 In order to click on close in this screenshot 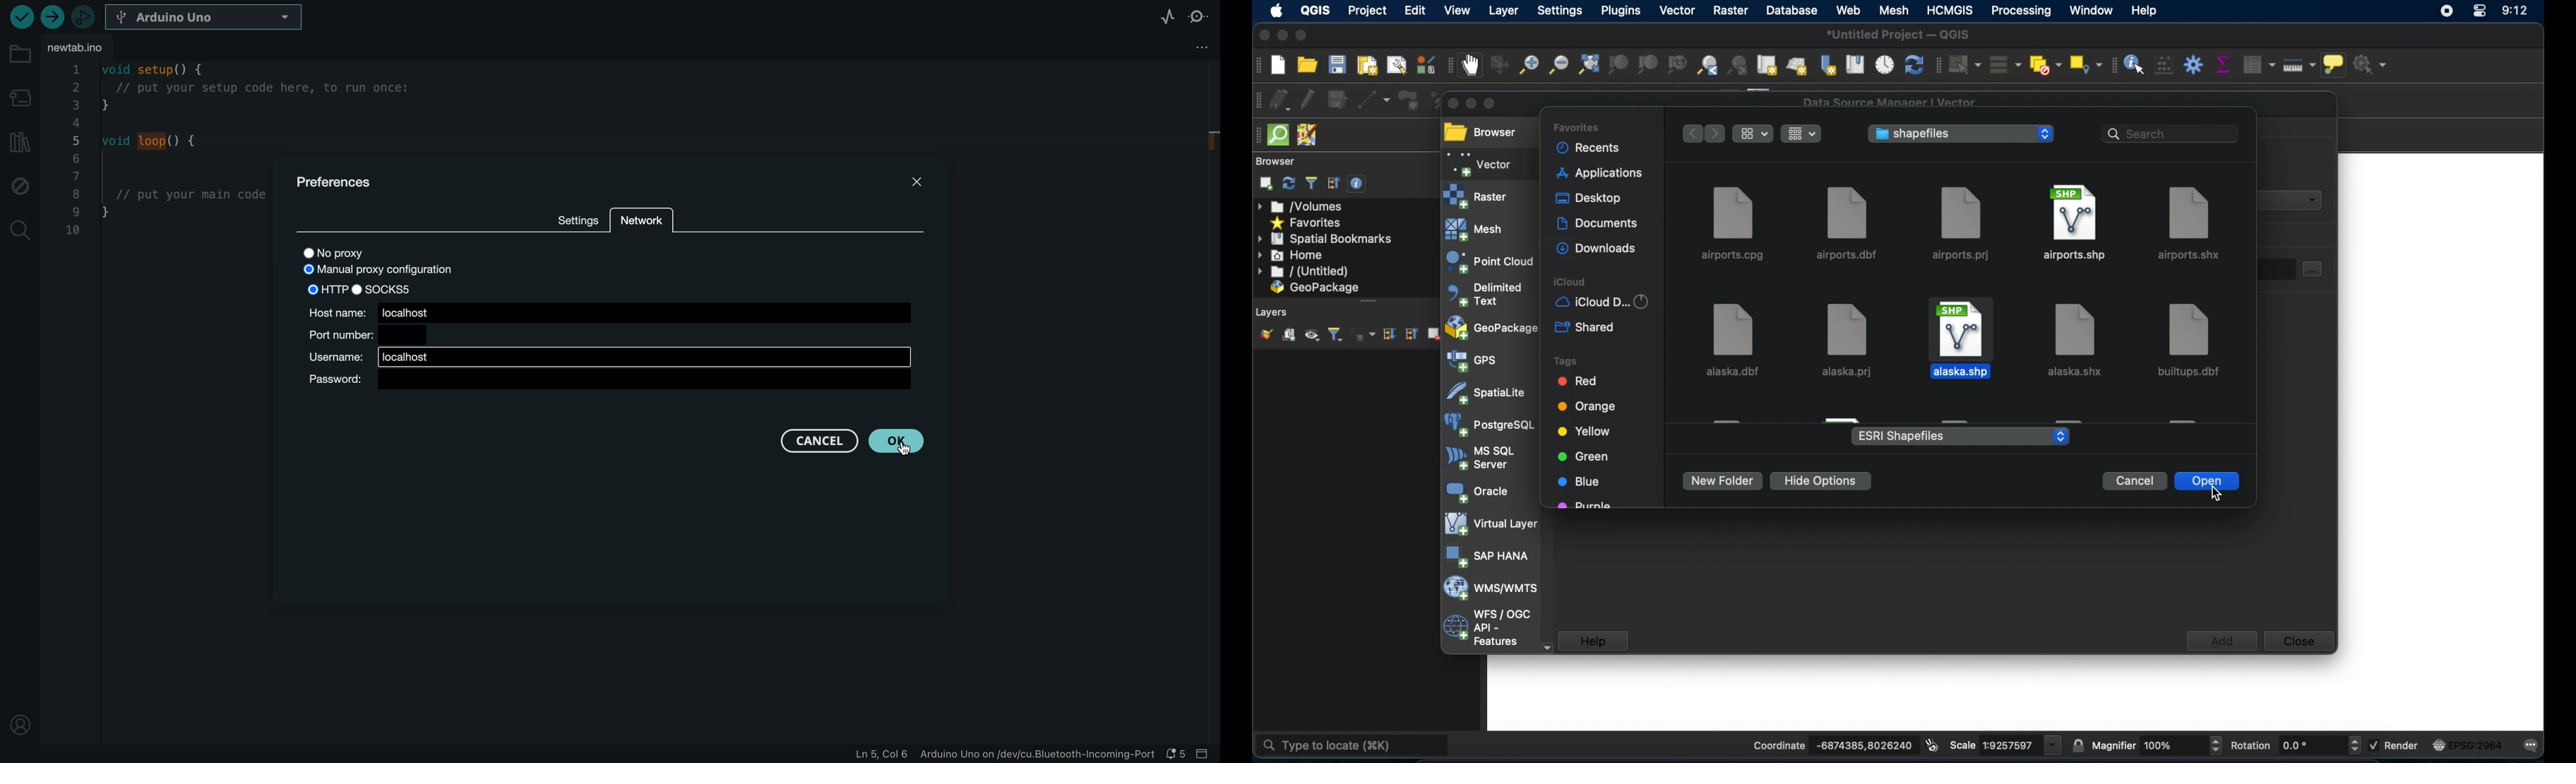, I will do `click(1450, 103)`.